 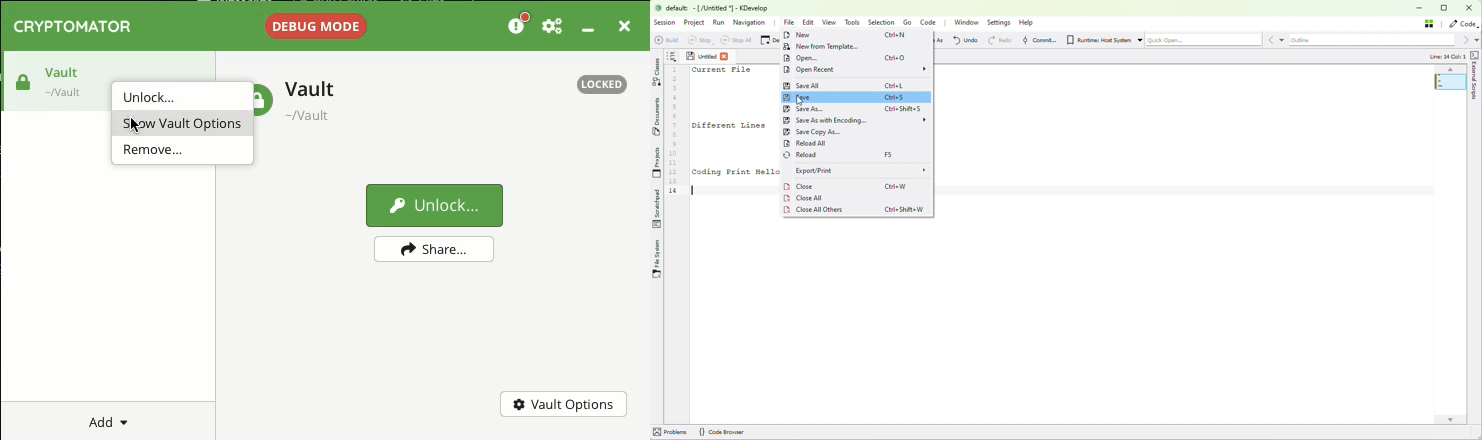 I want to click on Ctrl+O, so click(x=897, y=57).